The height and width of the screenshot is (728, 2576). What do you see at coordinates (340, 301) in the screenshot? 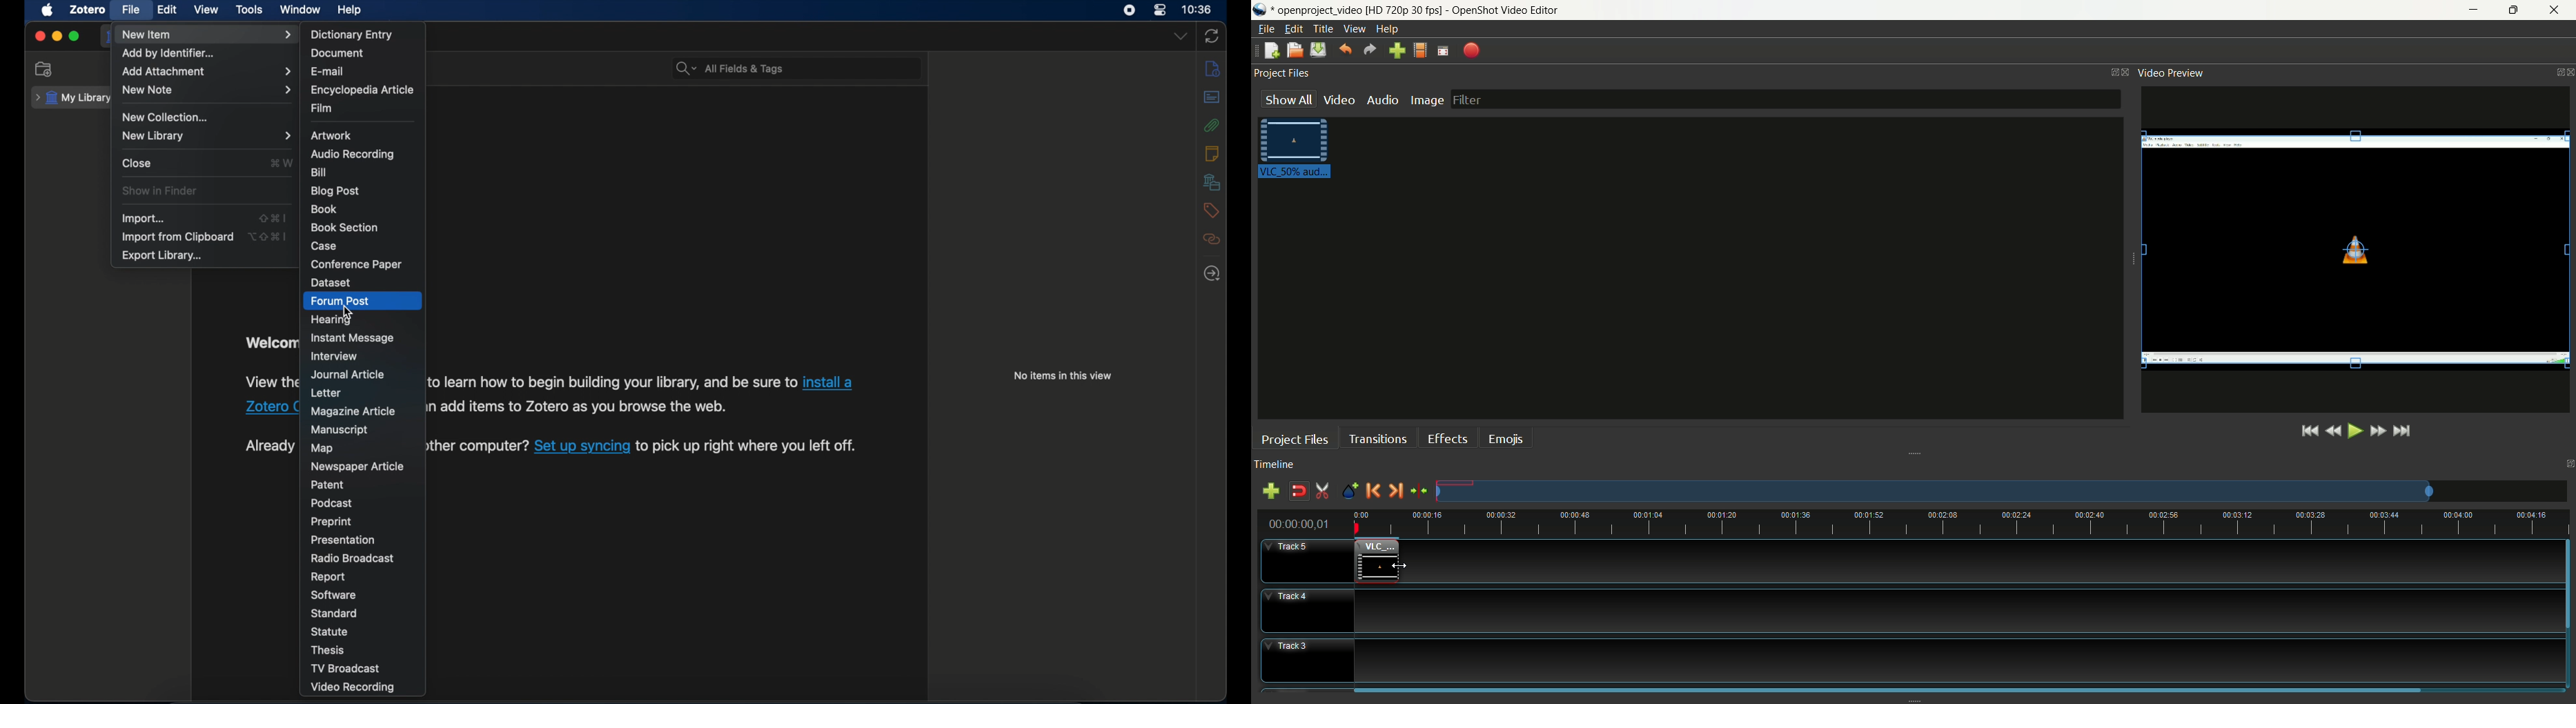
I see `forum post` at bounding box center [340, 301].